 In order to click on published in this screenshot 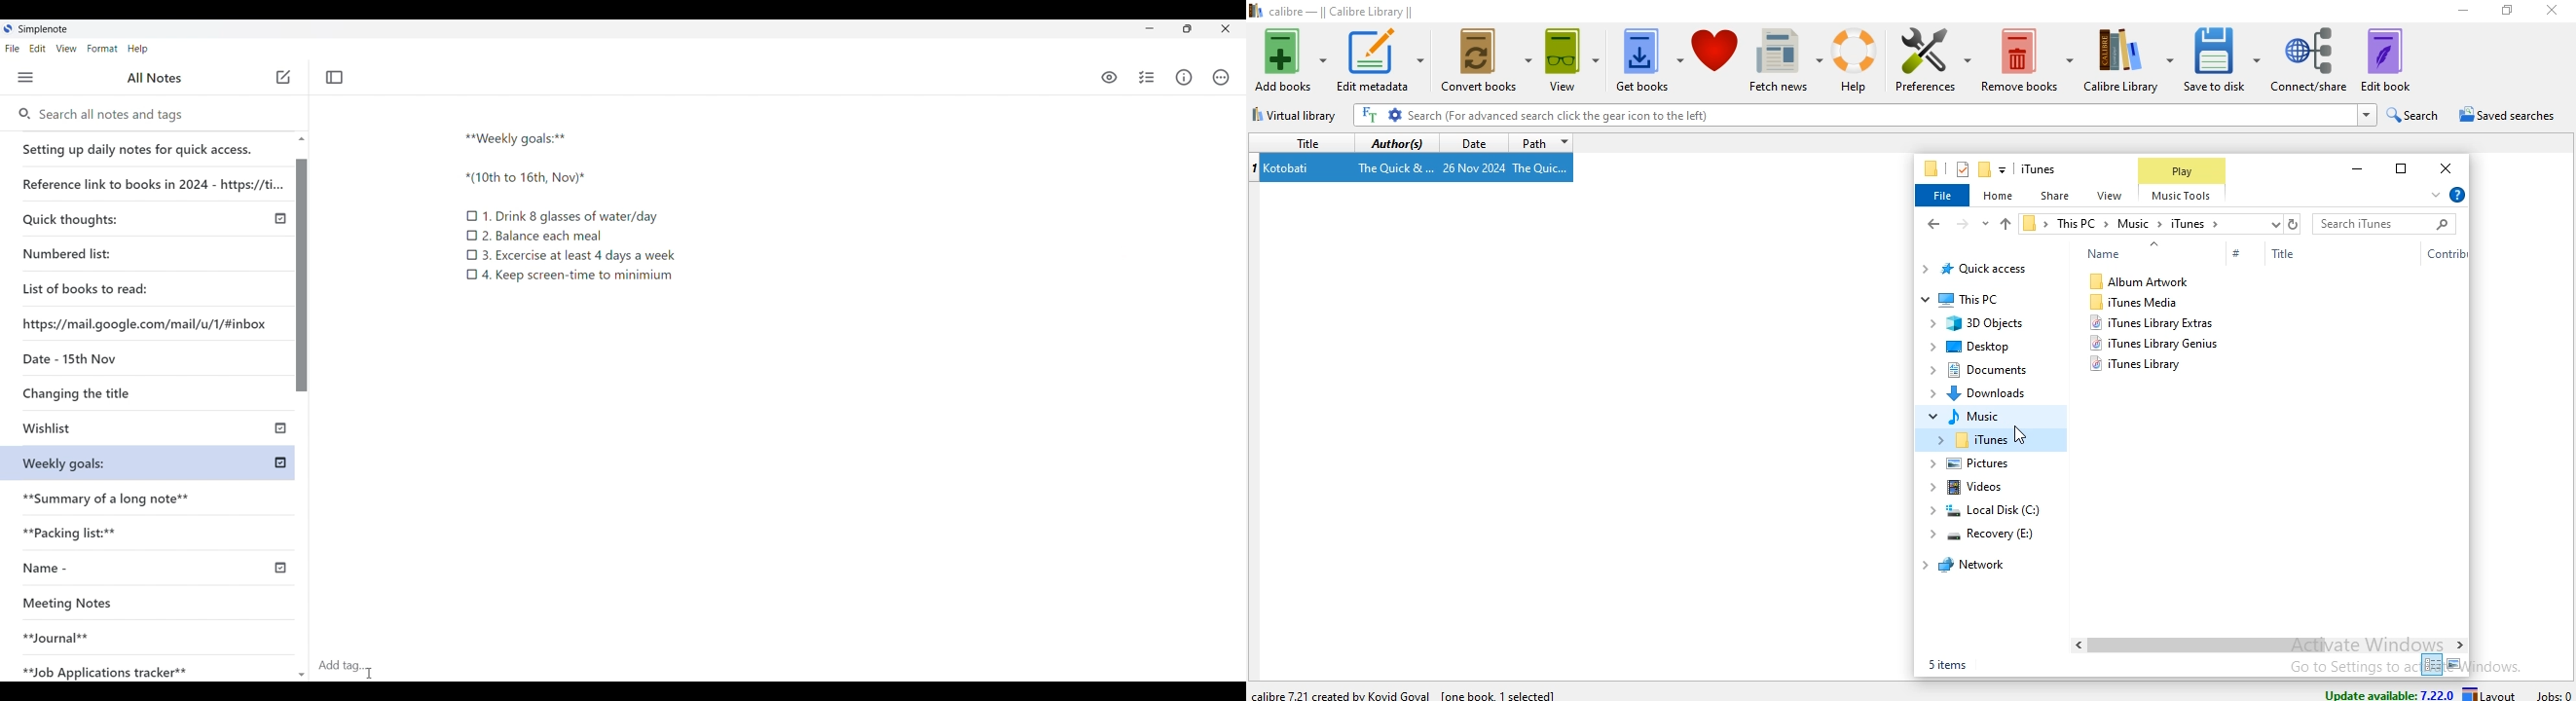, I will do `click(280, 463)`.